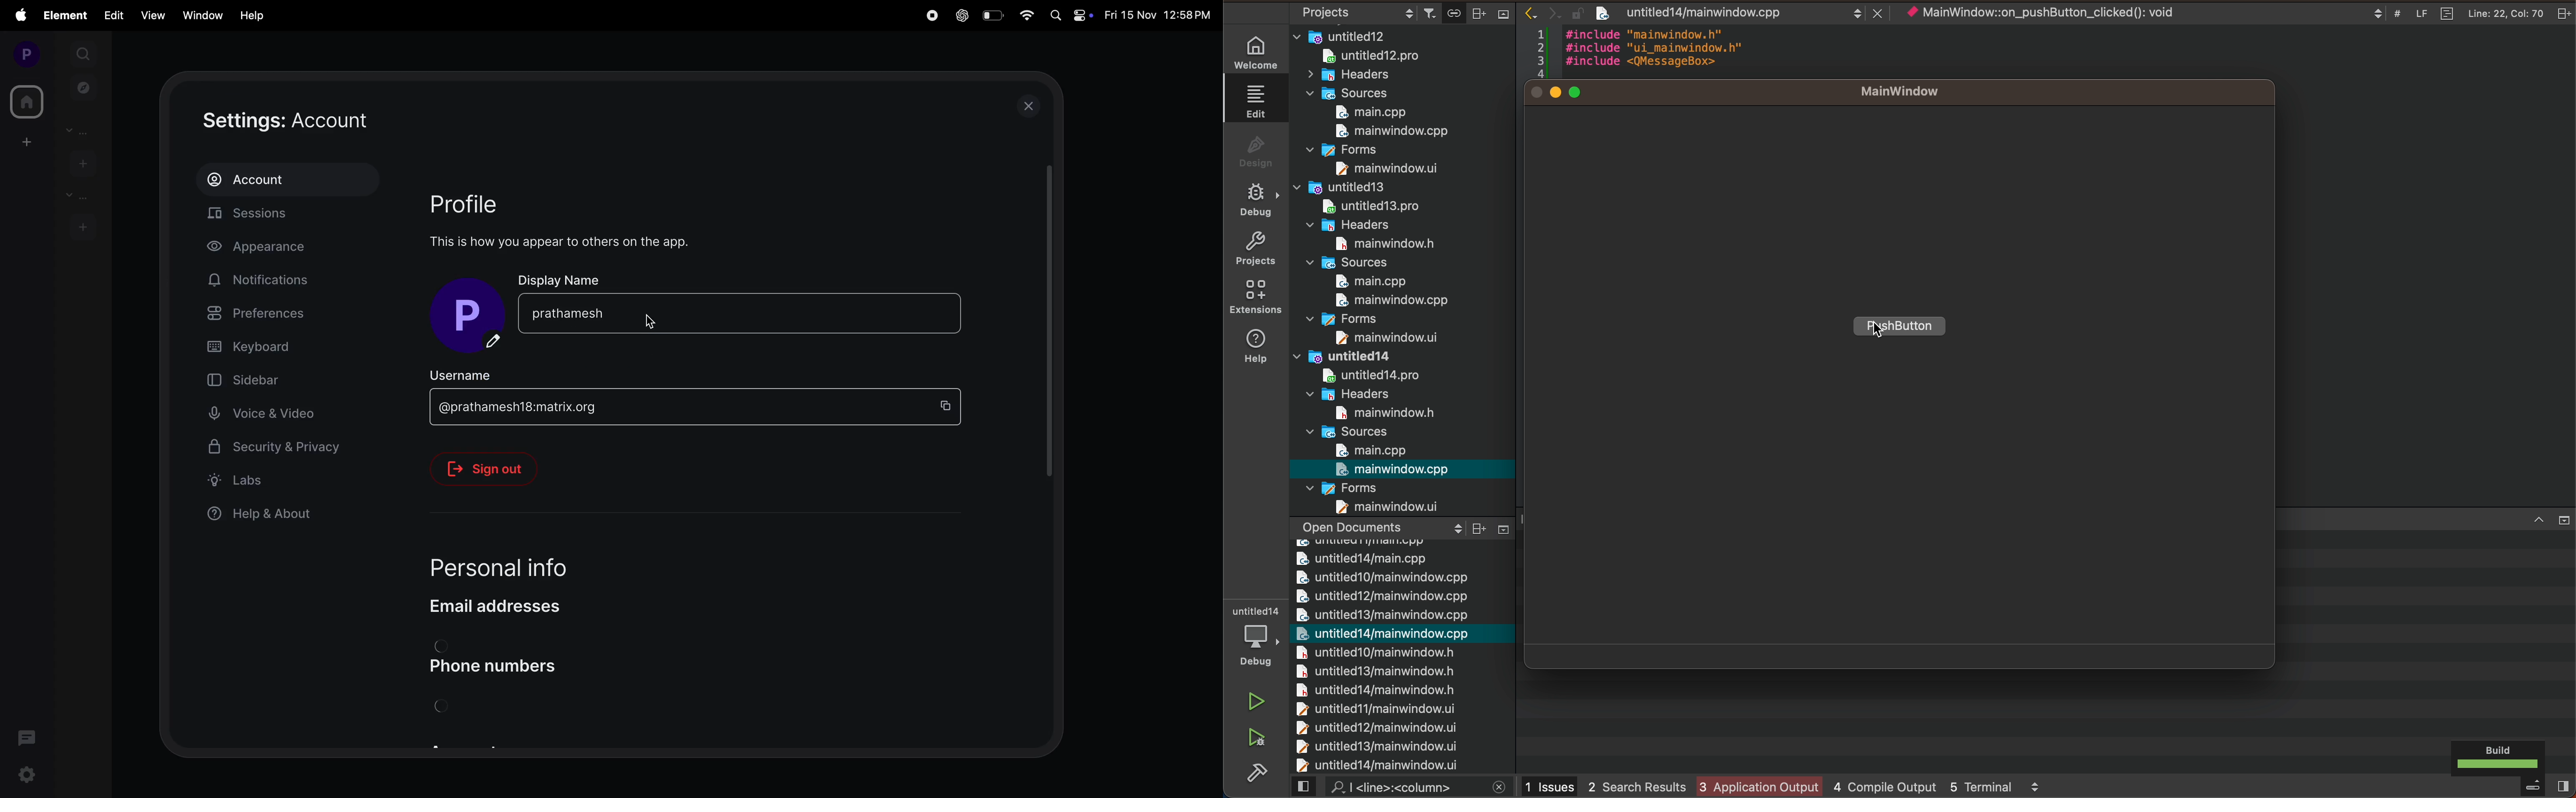 Image resolution: width=2576 pixels, height=812 pixels. I want to click on settings, so click(28, 776).